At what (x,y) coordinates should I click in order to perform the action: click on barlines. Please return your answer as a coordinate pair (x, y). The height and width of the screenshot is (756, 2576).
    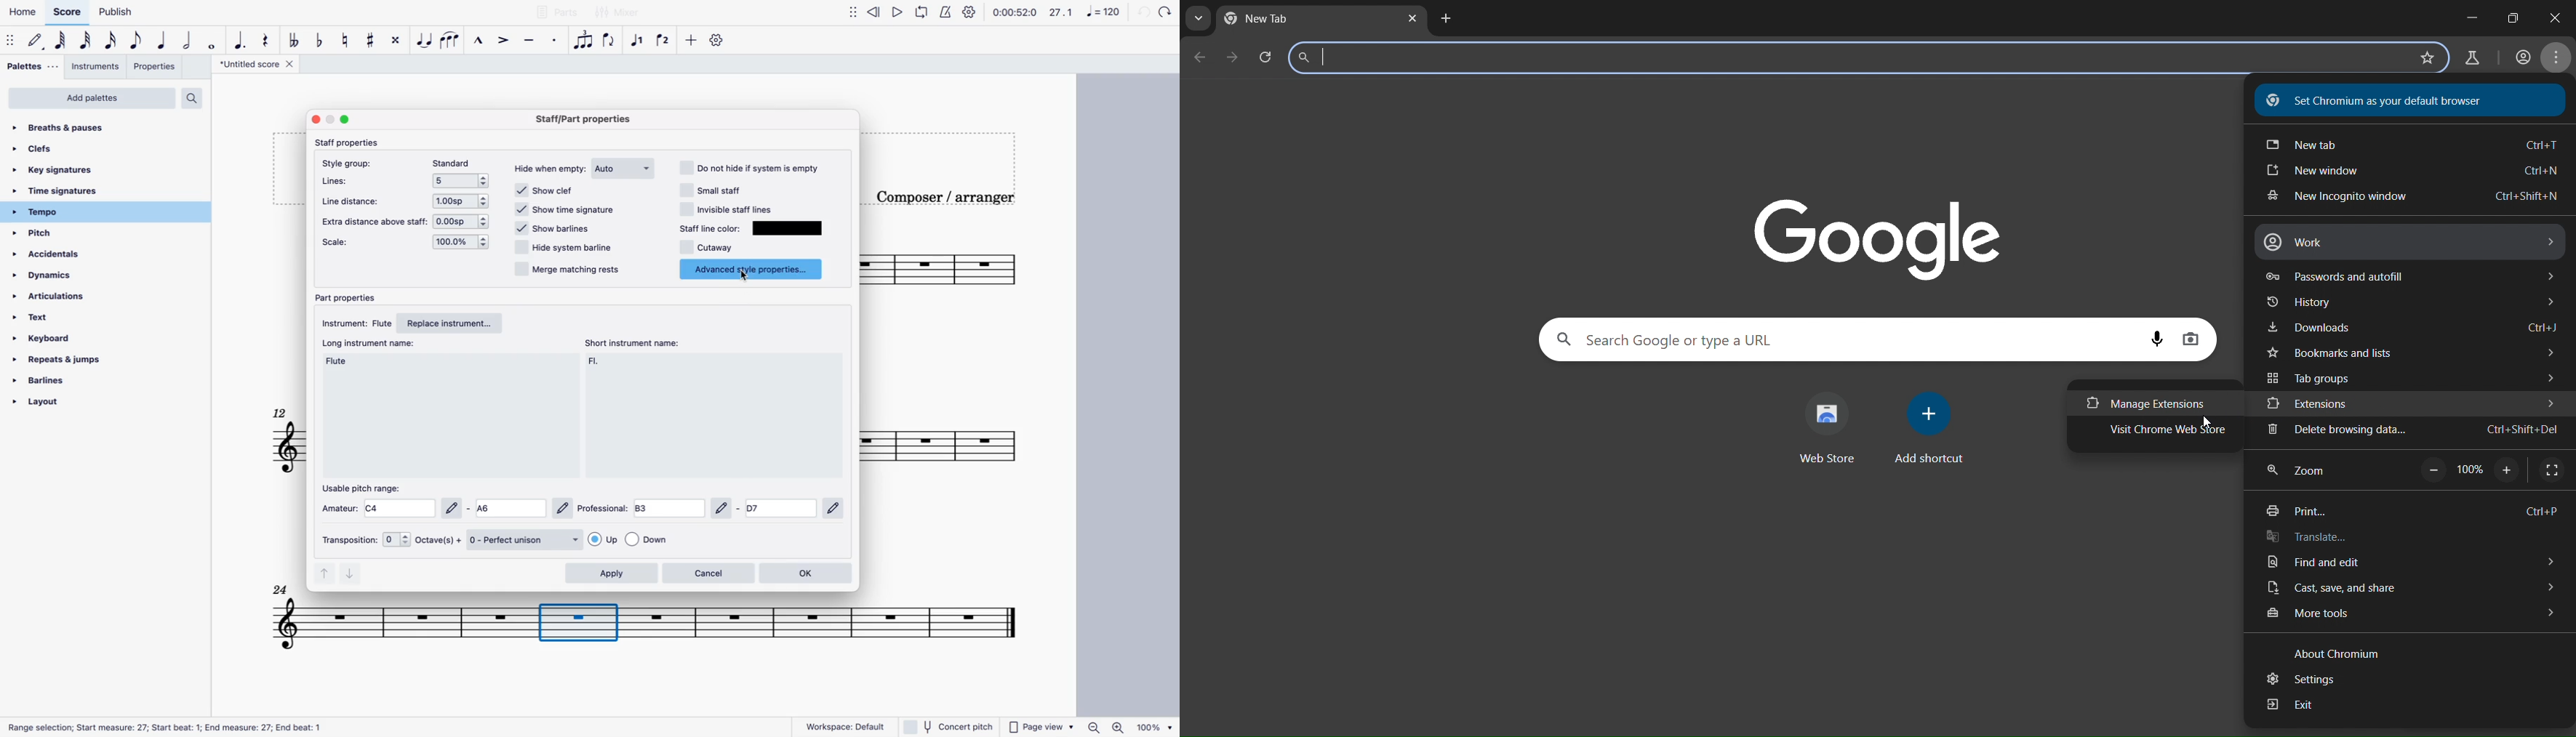
    Looking at the image, I should click on (88, 380).